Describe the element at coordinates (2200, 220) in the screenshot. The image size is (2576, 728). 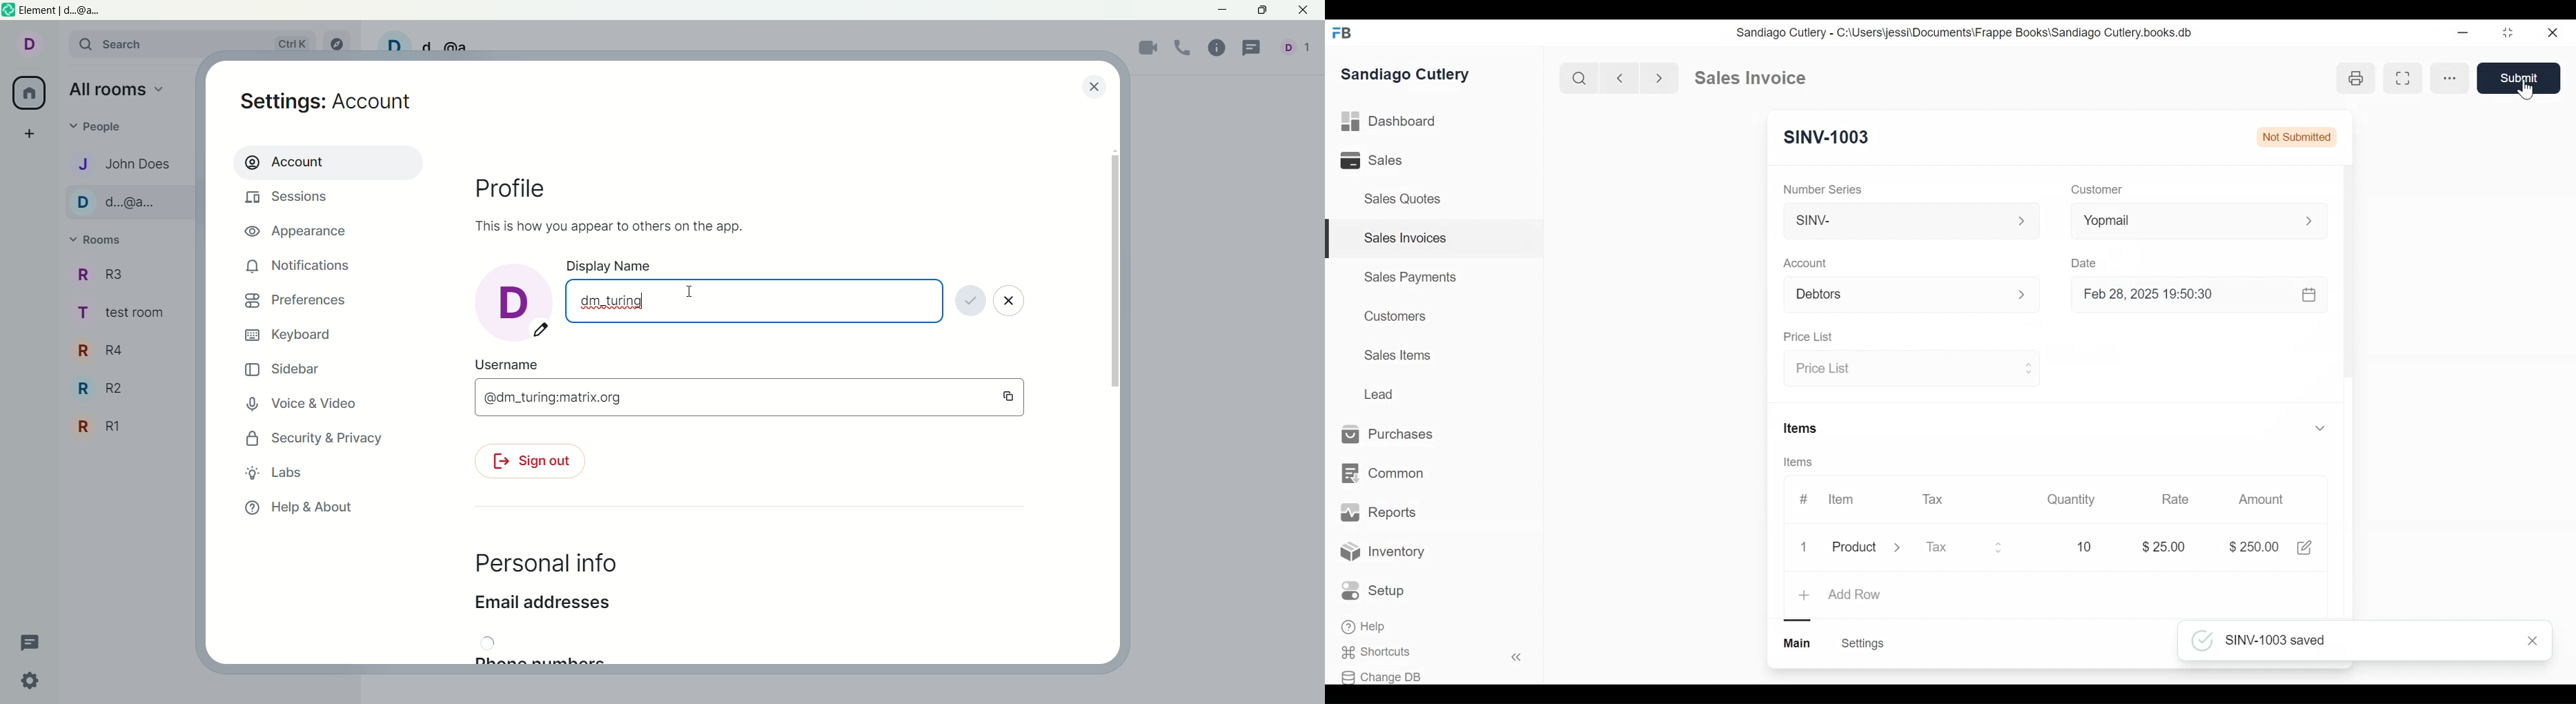
I see `Yopmail` at that location.